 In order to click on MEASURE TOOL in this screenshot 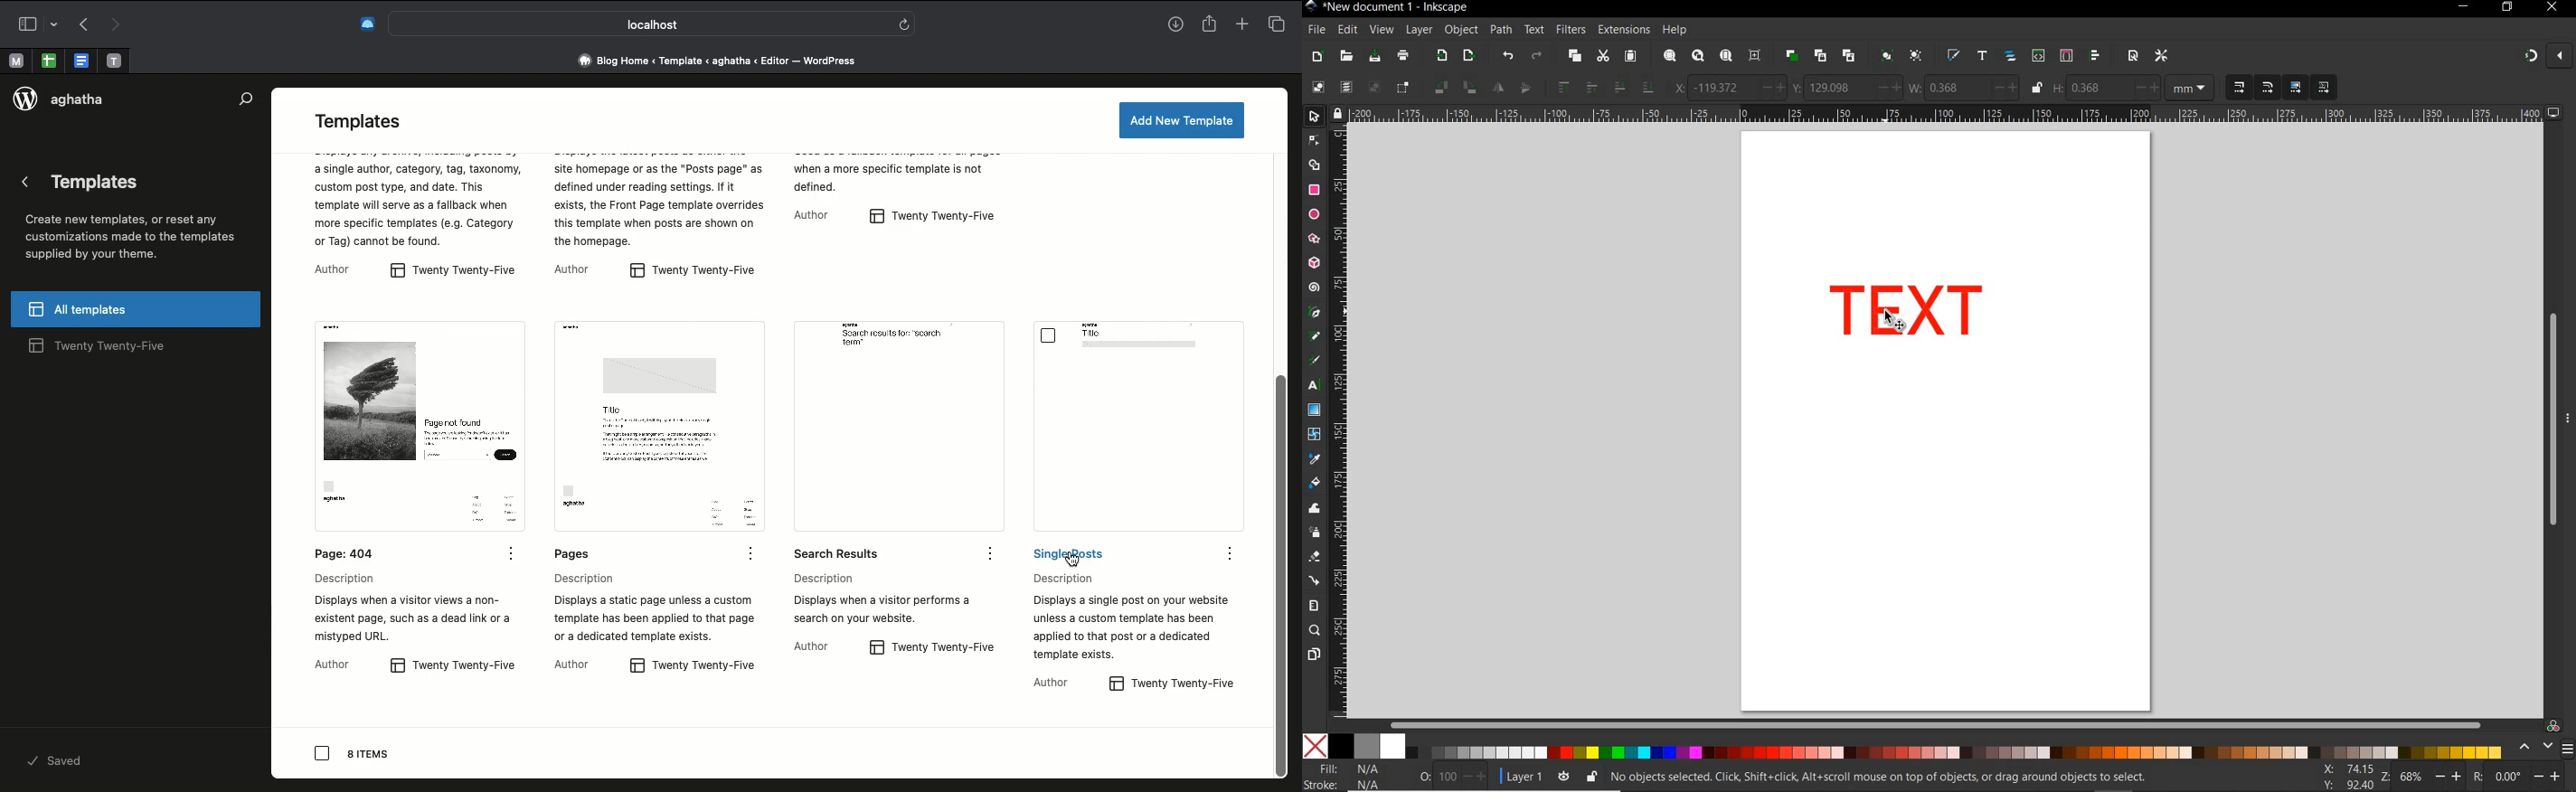, I will do `click(1313, 605)`.